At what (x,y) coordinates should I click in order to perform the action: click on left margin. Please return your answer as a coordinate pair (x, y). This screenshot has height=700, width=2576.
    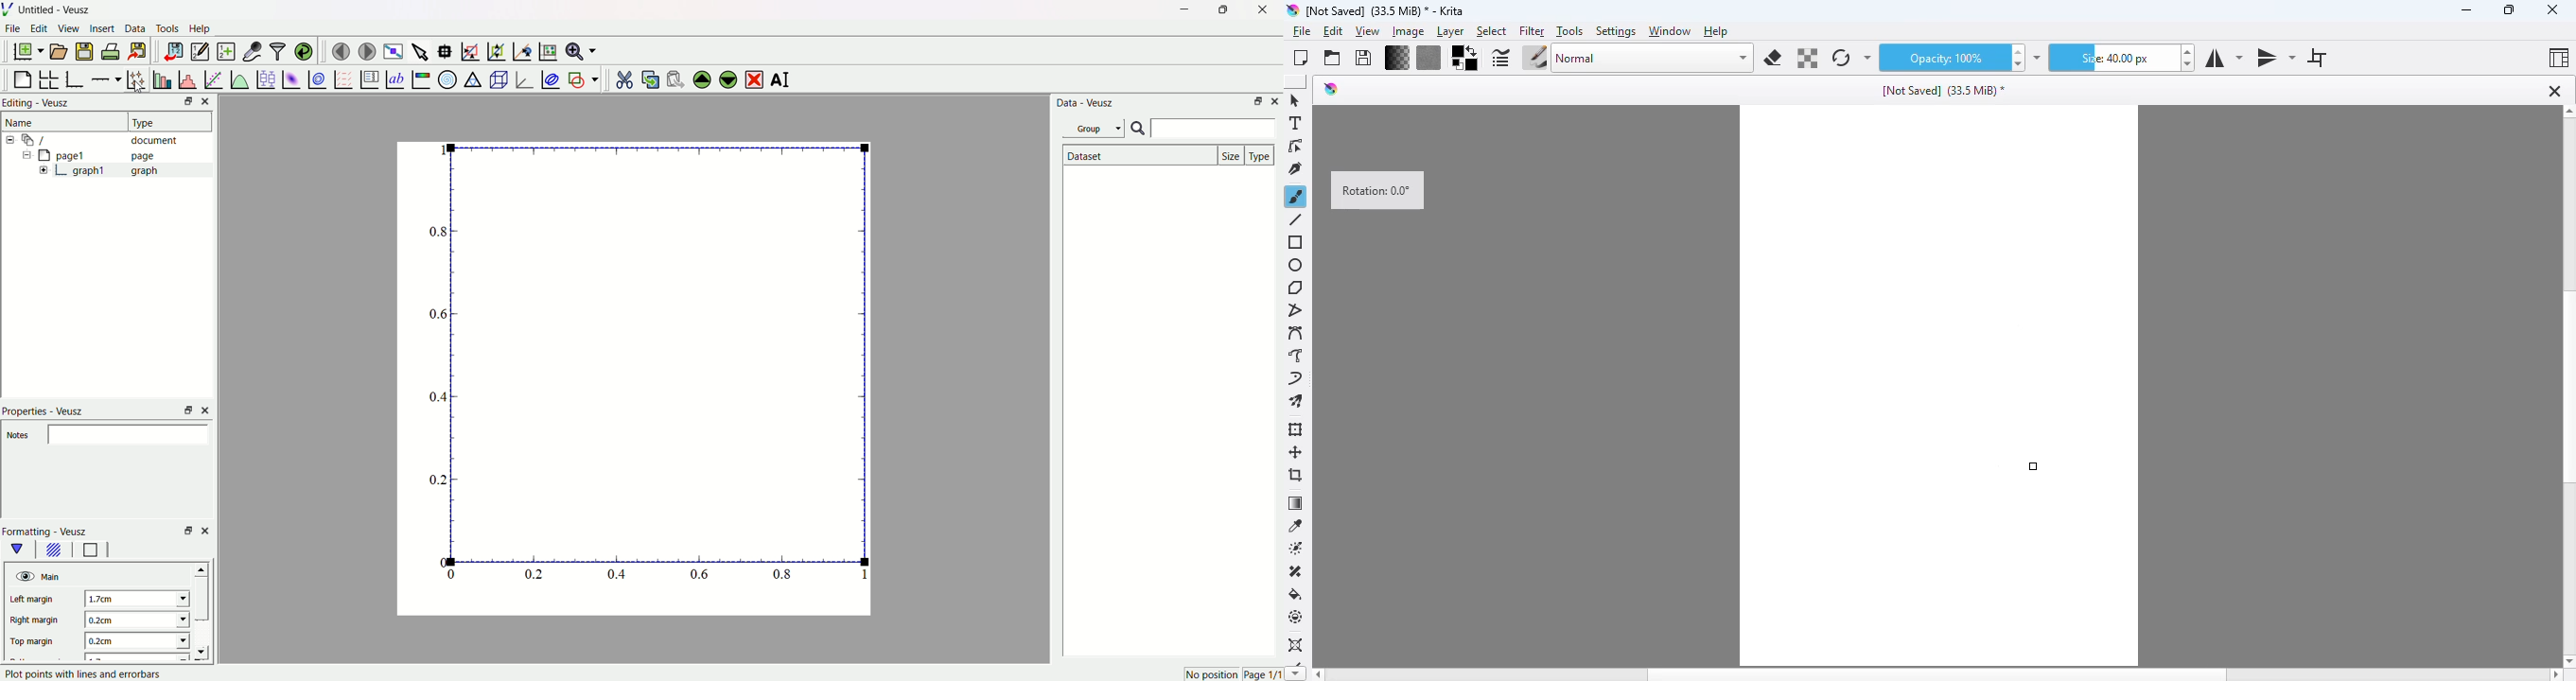
    Looking at the image, I should click on (35, 600).